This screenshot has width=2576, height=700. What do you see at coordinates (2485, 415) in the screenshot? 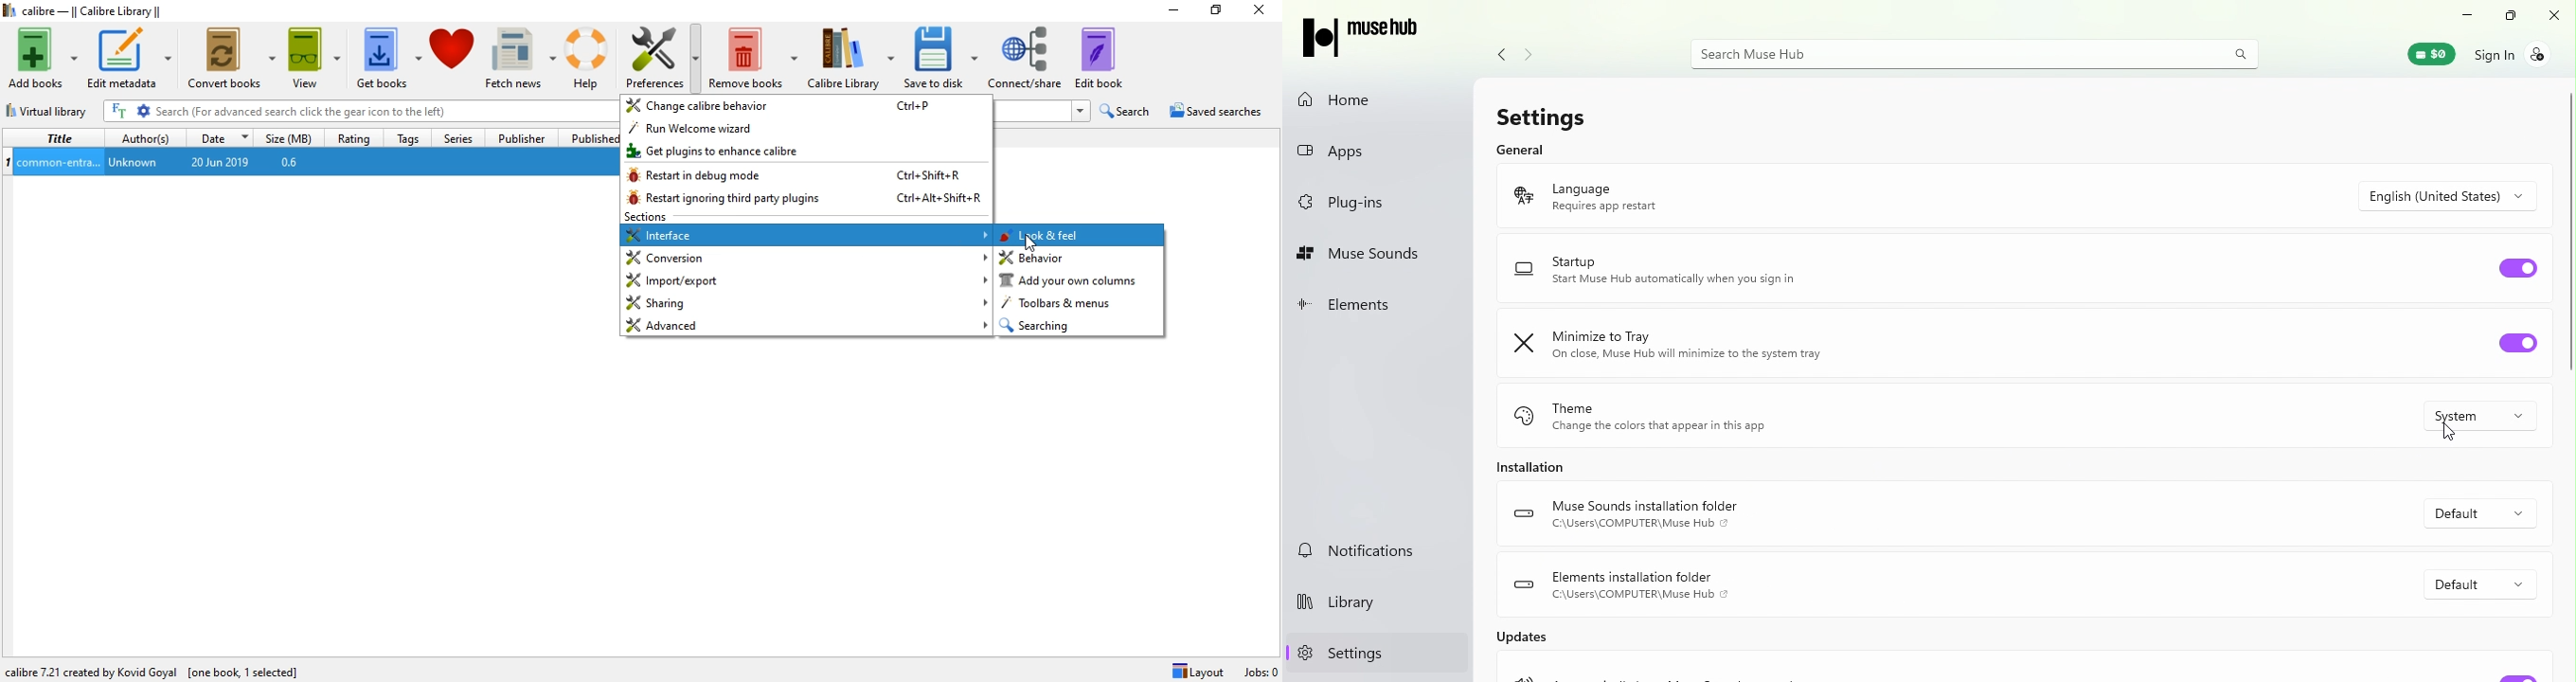
I see `Drop down menu` at bounding box center [2485, 415].